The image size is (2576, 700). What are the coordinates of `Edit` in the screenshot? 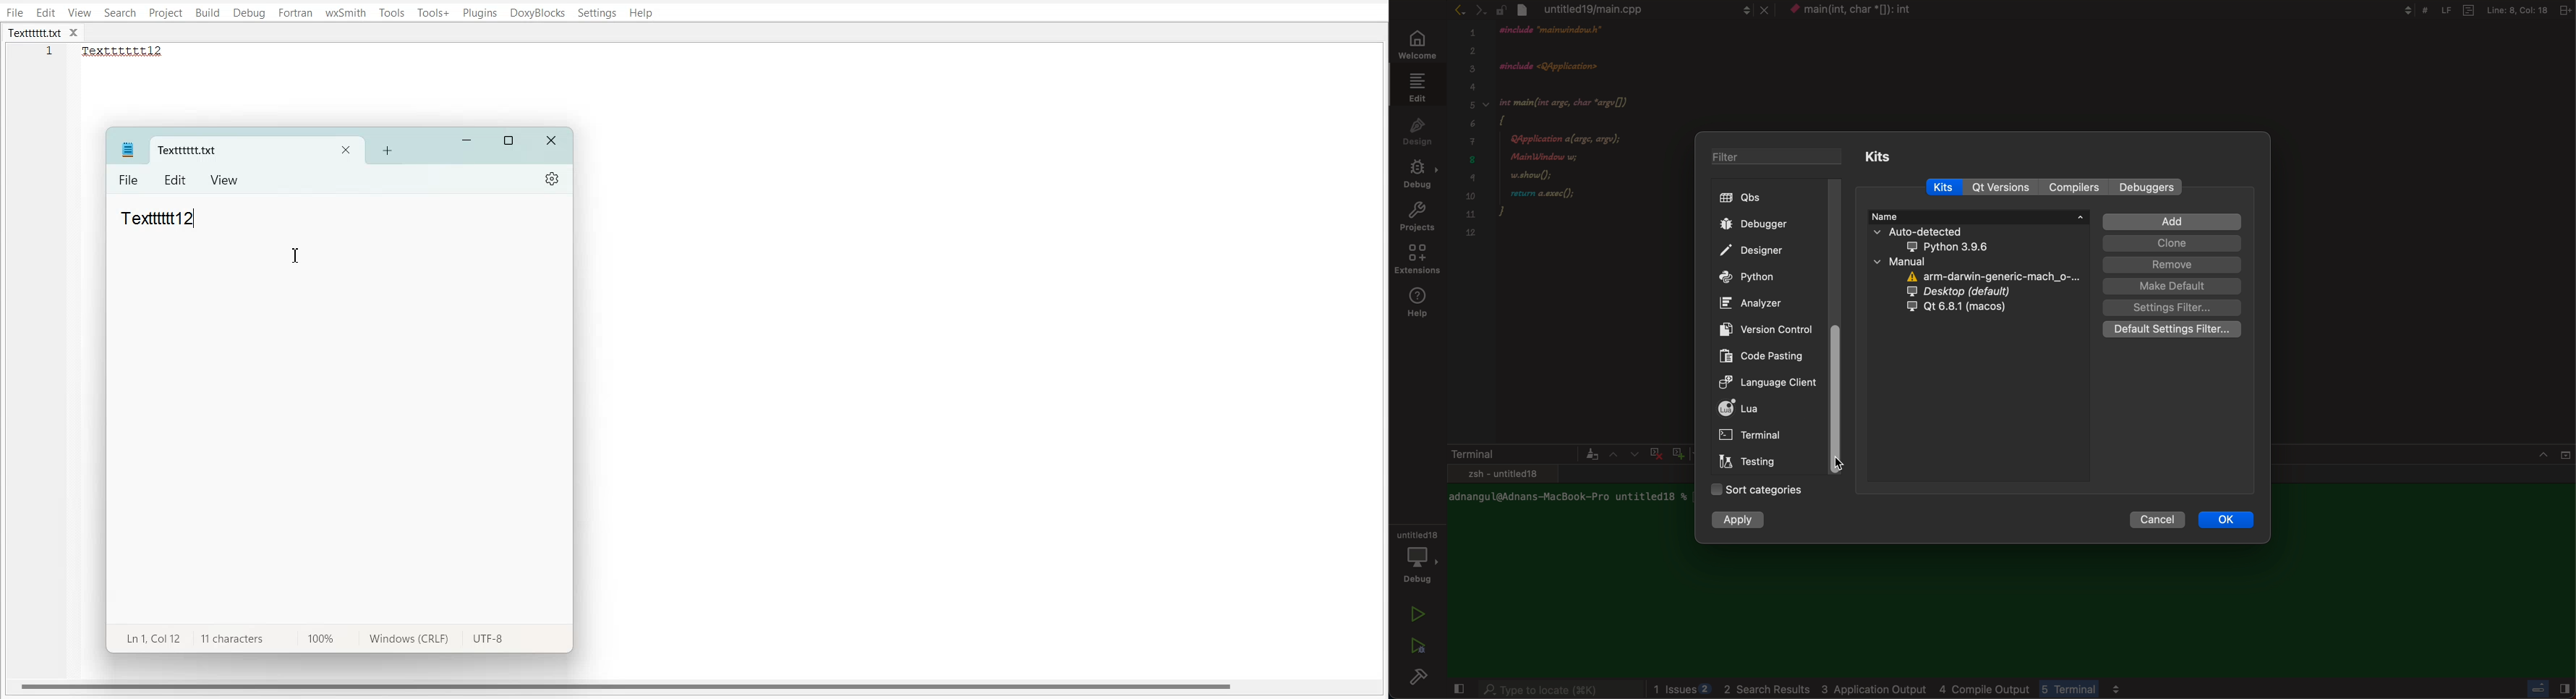 It's located at (176, 180).